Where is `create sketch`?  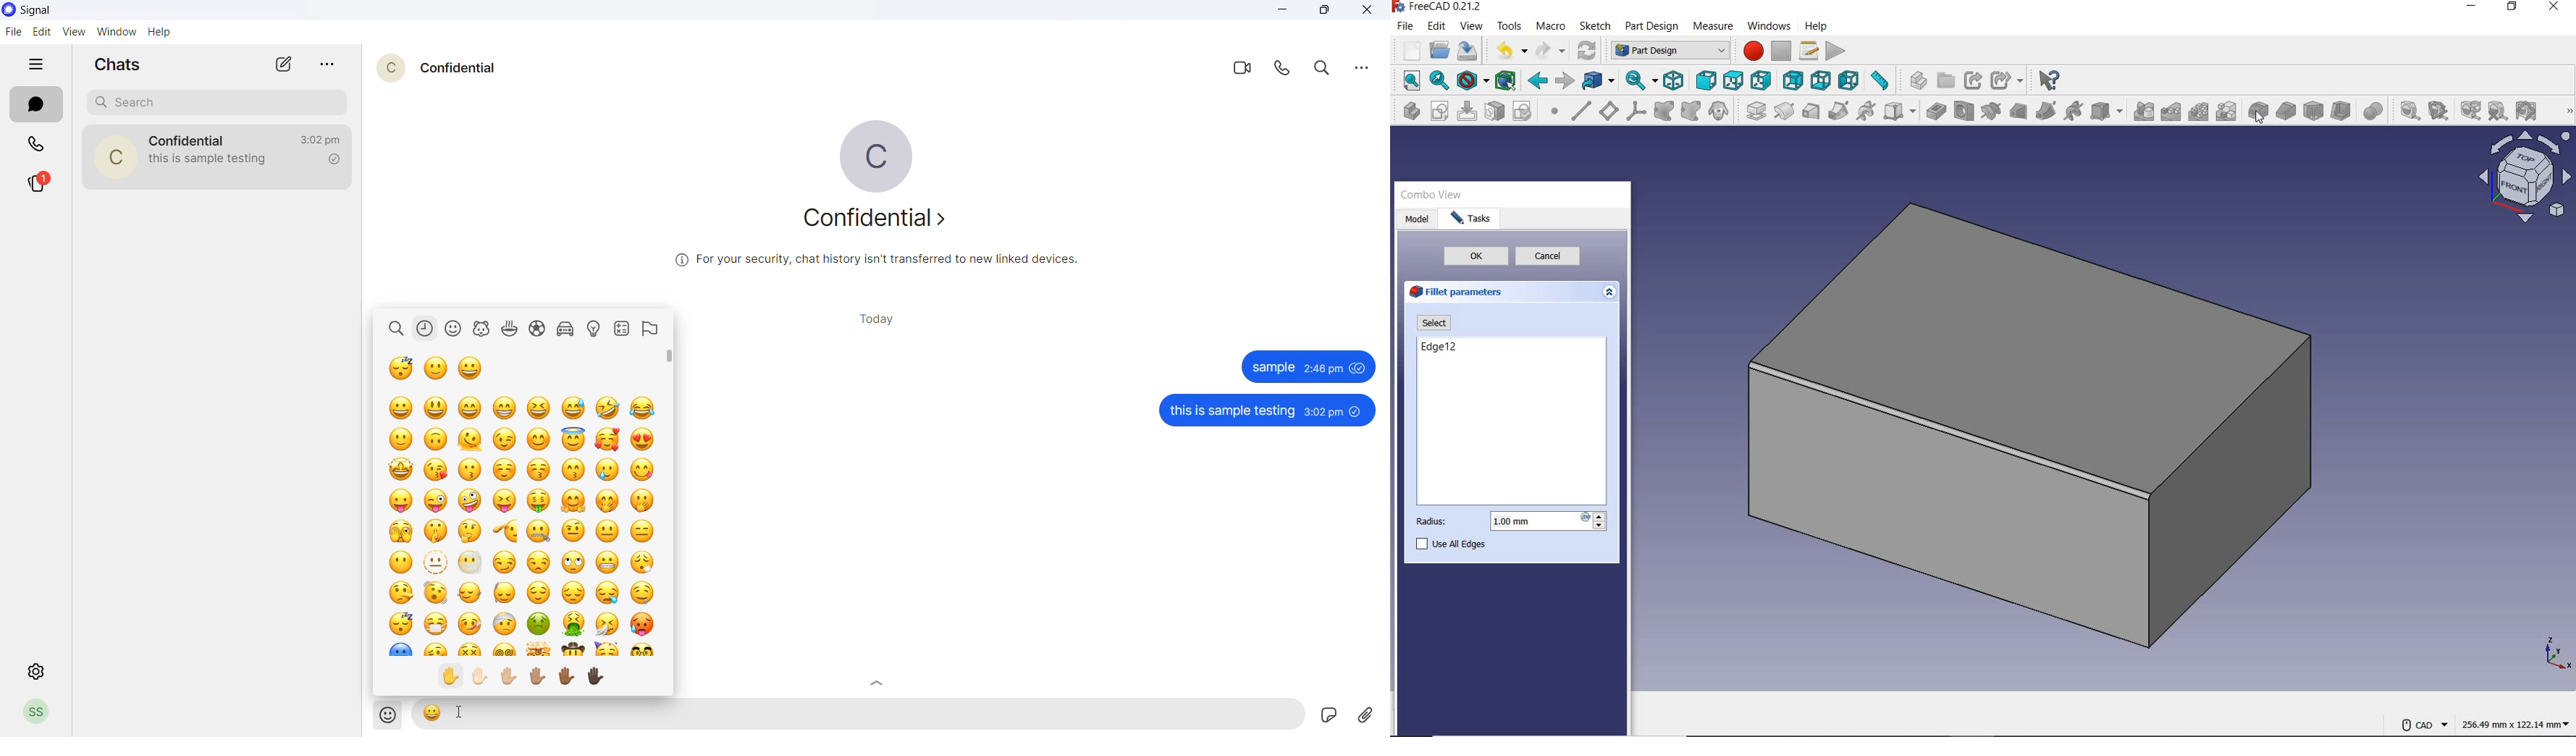 create sketch is located at coordinates (1439, 111).